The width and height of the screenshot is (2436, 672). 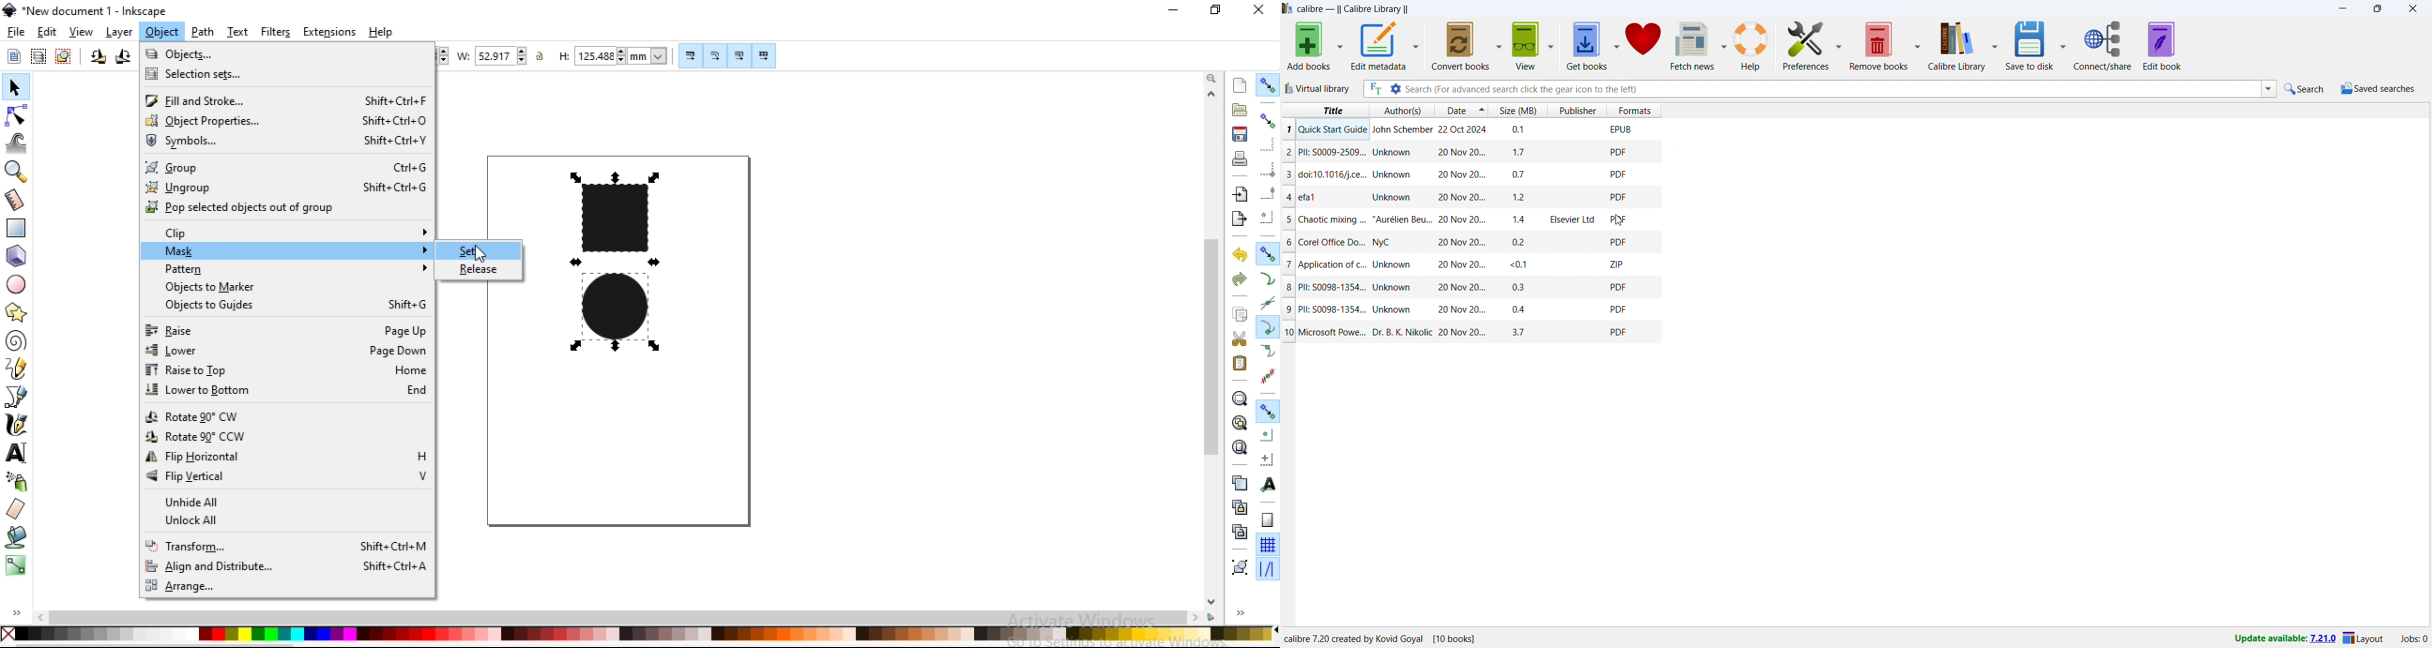 What do you see at coordinates (1519, 110) in the screenshot?
I see `sort by size` at bounding box center [1519, 110].